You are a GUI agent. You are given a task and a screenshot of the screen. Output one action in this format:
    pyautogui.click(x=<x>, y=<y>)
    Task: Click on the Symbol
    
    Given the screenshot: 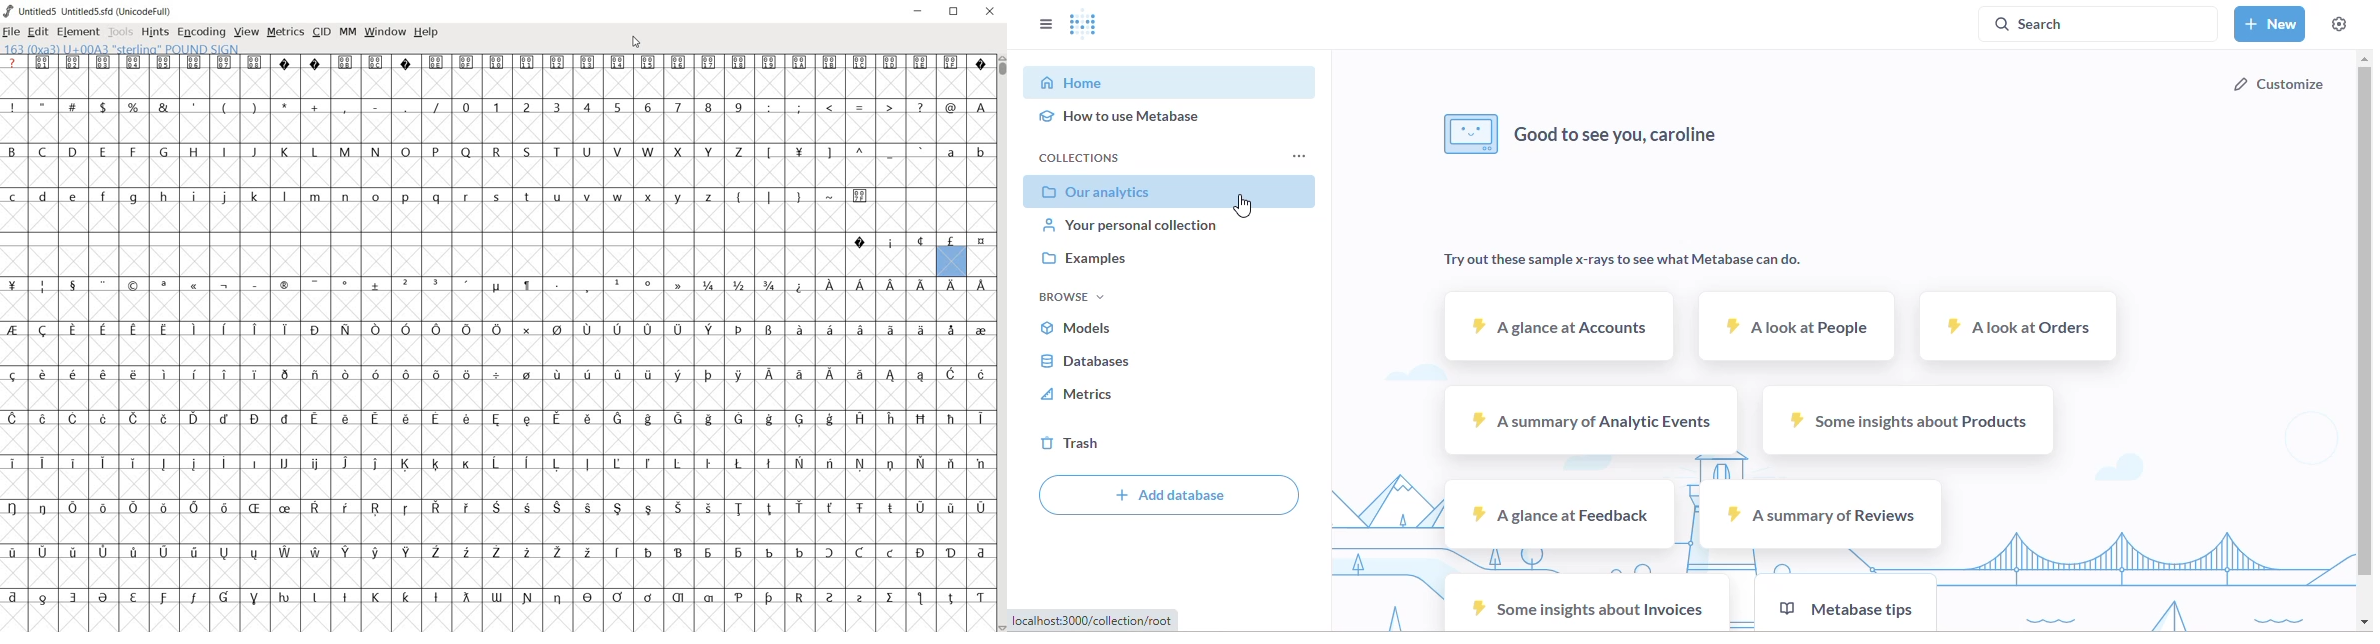 What is the action you would take?
    pyautogui.click(x=346, y=463)
    